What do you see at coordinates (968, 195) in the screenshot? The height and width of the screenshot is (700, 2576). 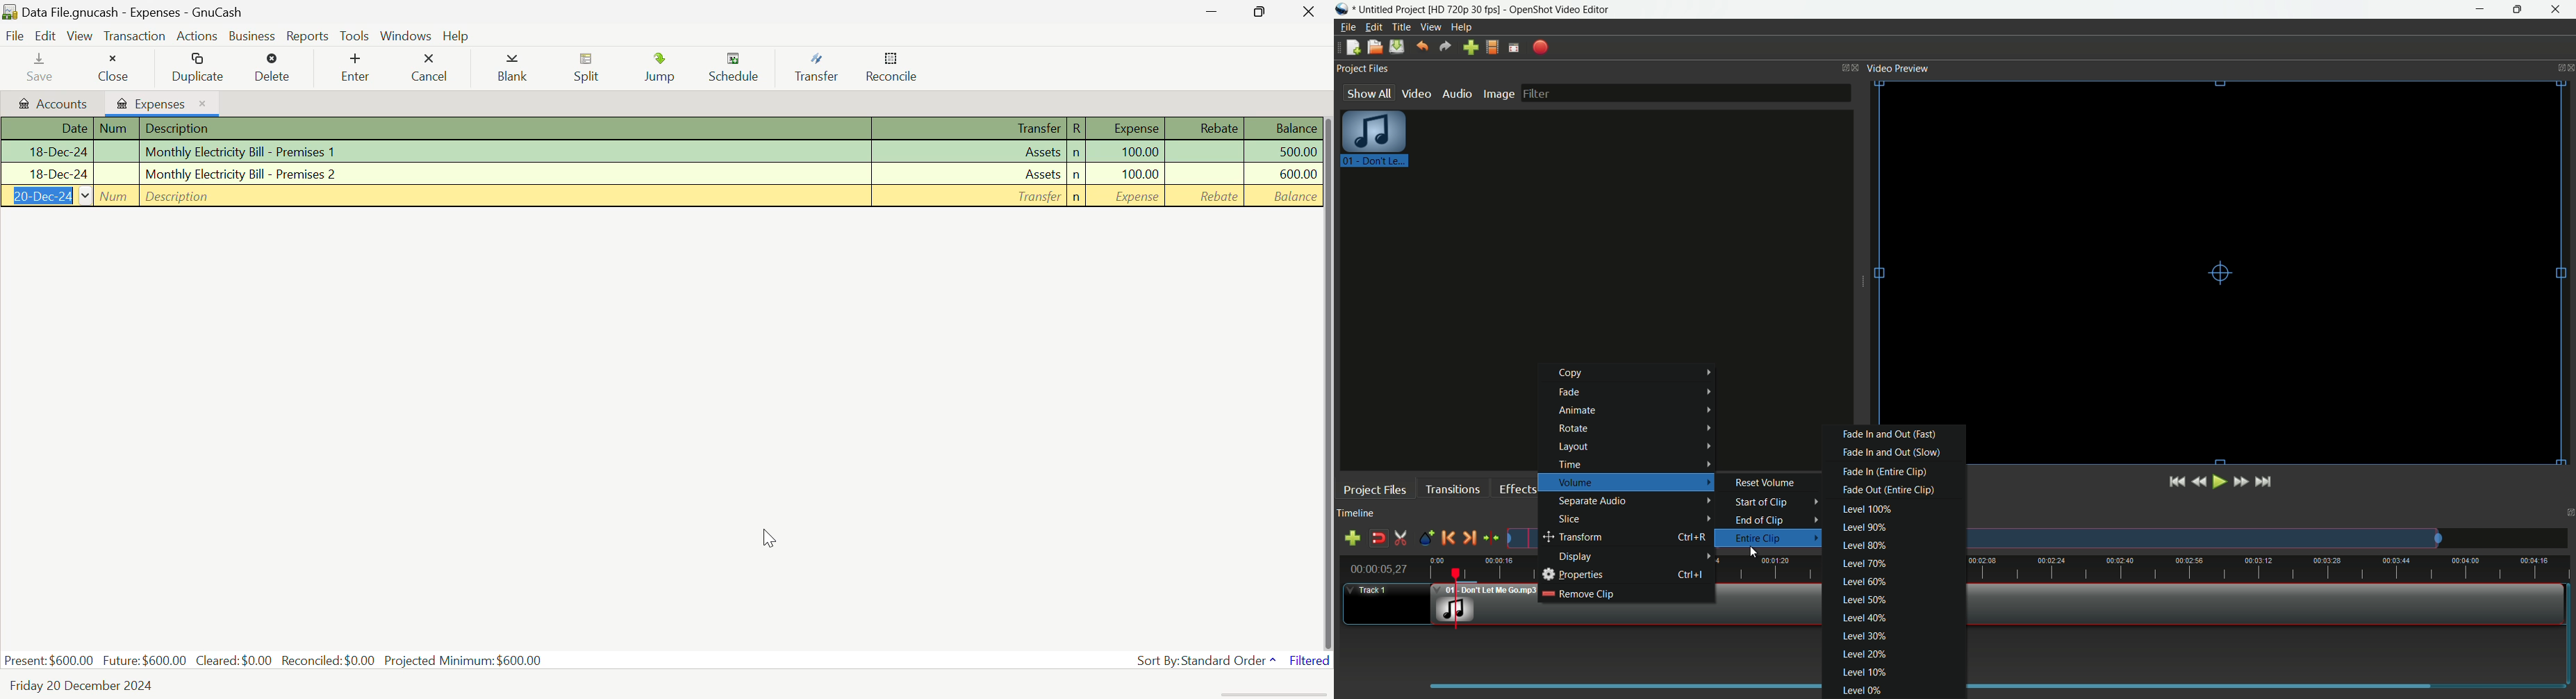 I see `Assets` at bounding box center [968, 195].